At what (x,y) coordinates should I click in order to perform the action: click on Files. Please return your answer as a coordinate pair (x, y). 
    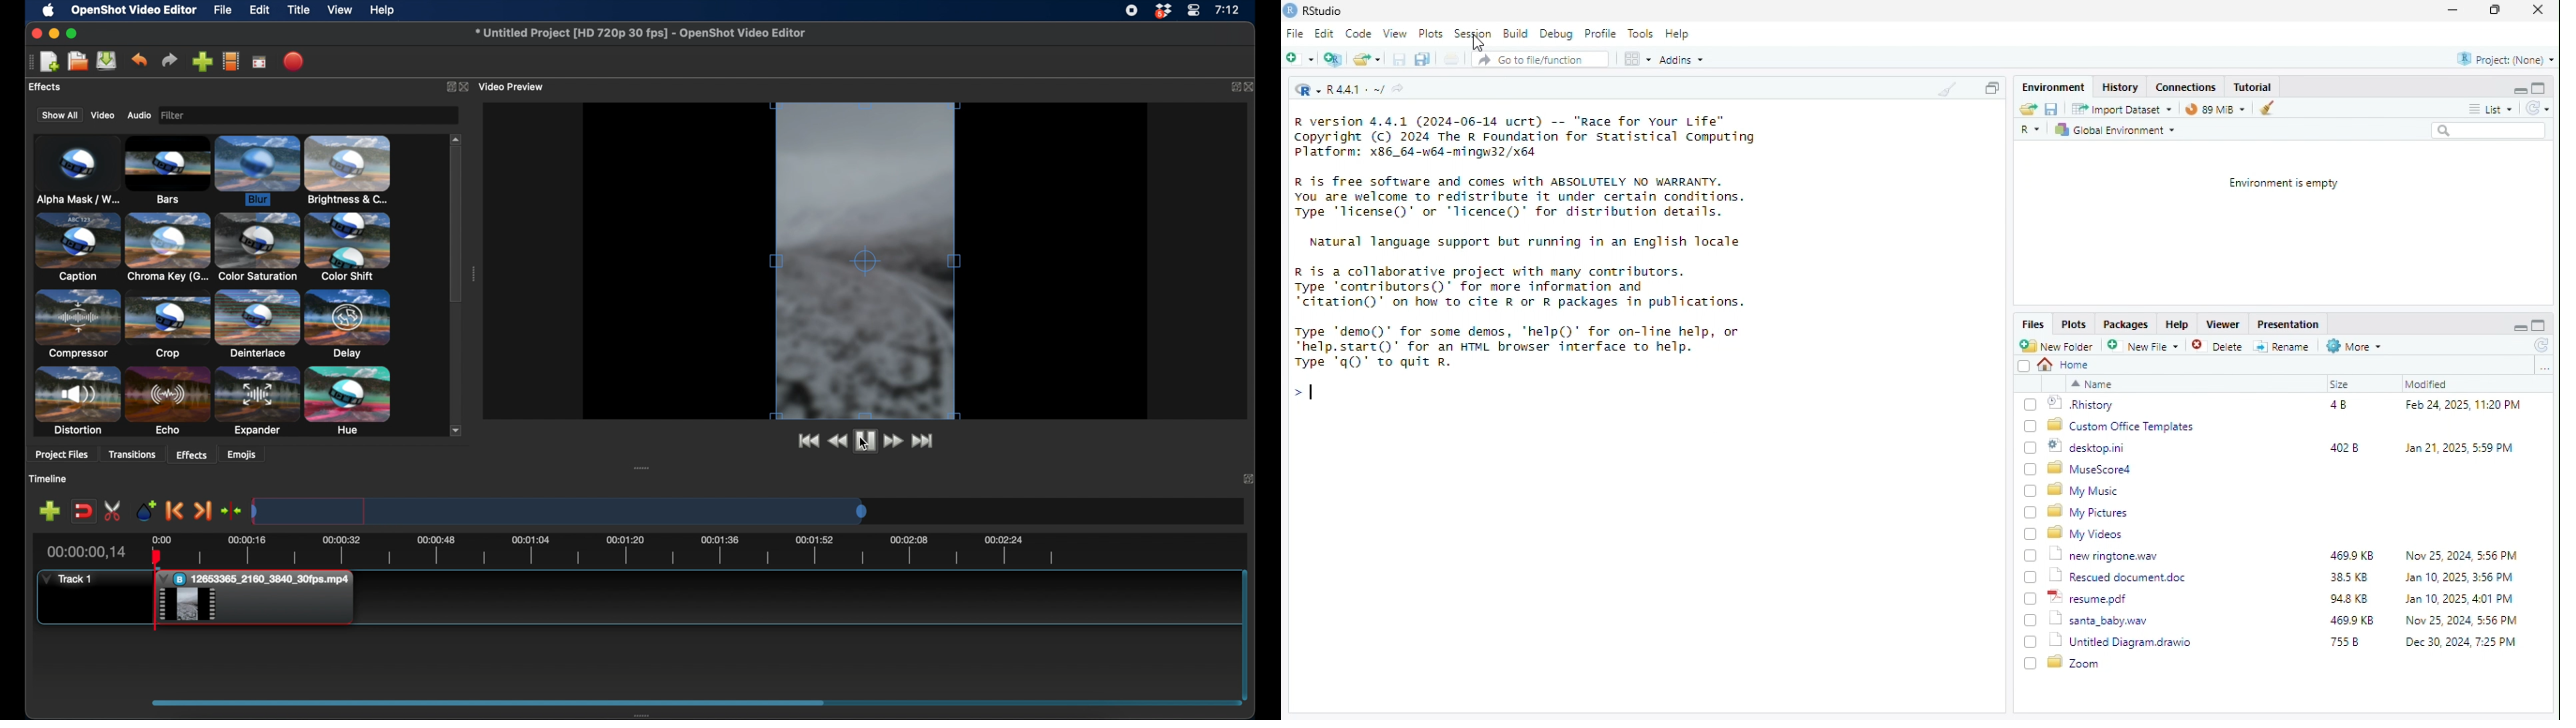
    Looking at the image, I should click on (2034, 323).